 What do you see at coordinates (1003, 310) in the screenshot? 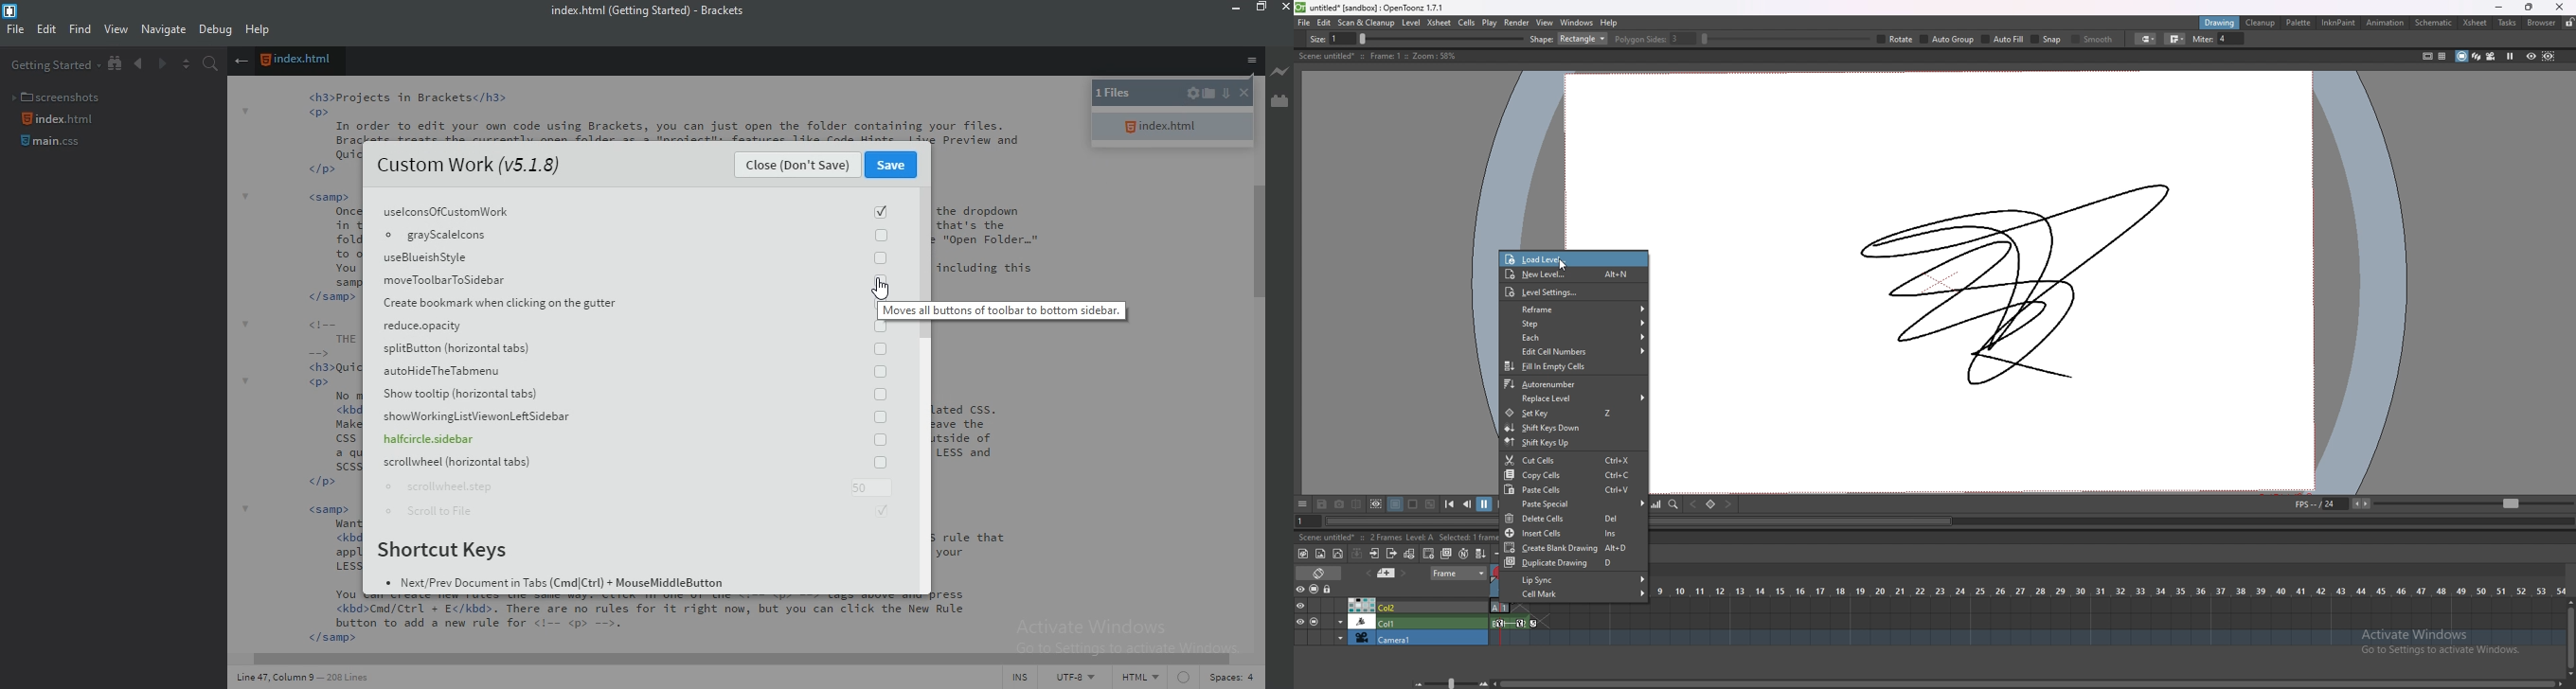
I see `move all buttons of toolbar to bottom sidebar` at bounding box center [1003, 310].